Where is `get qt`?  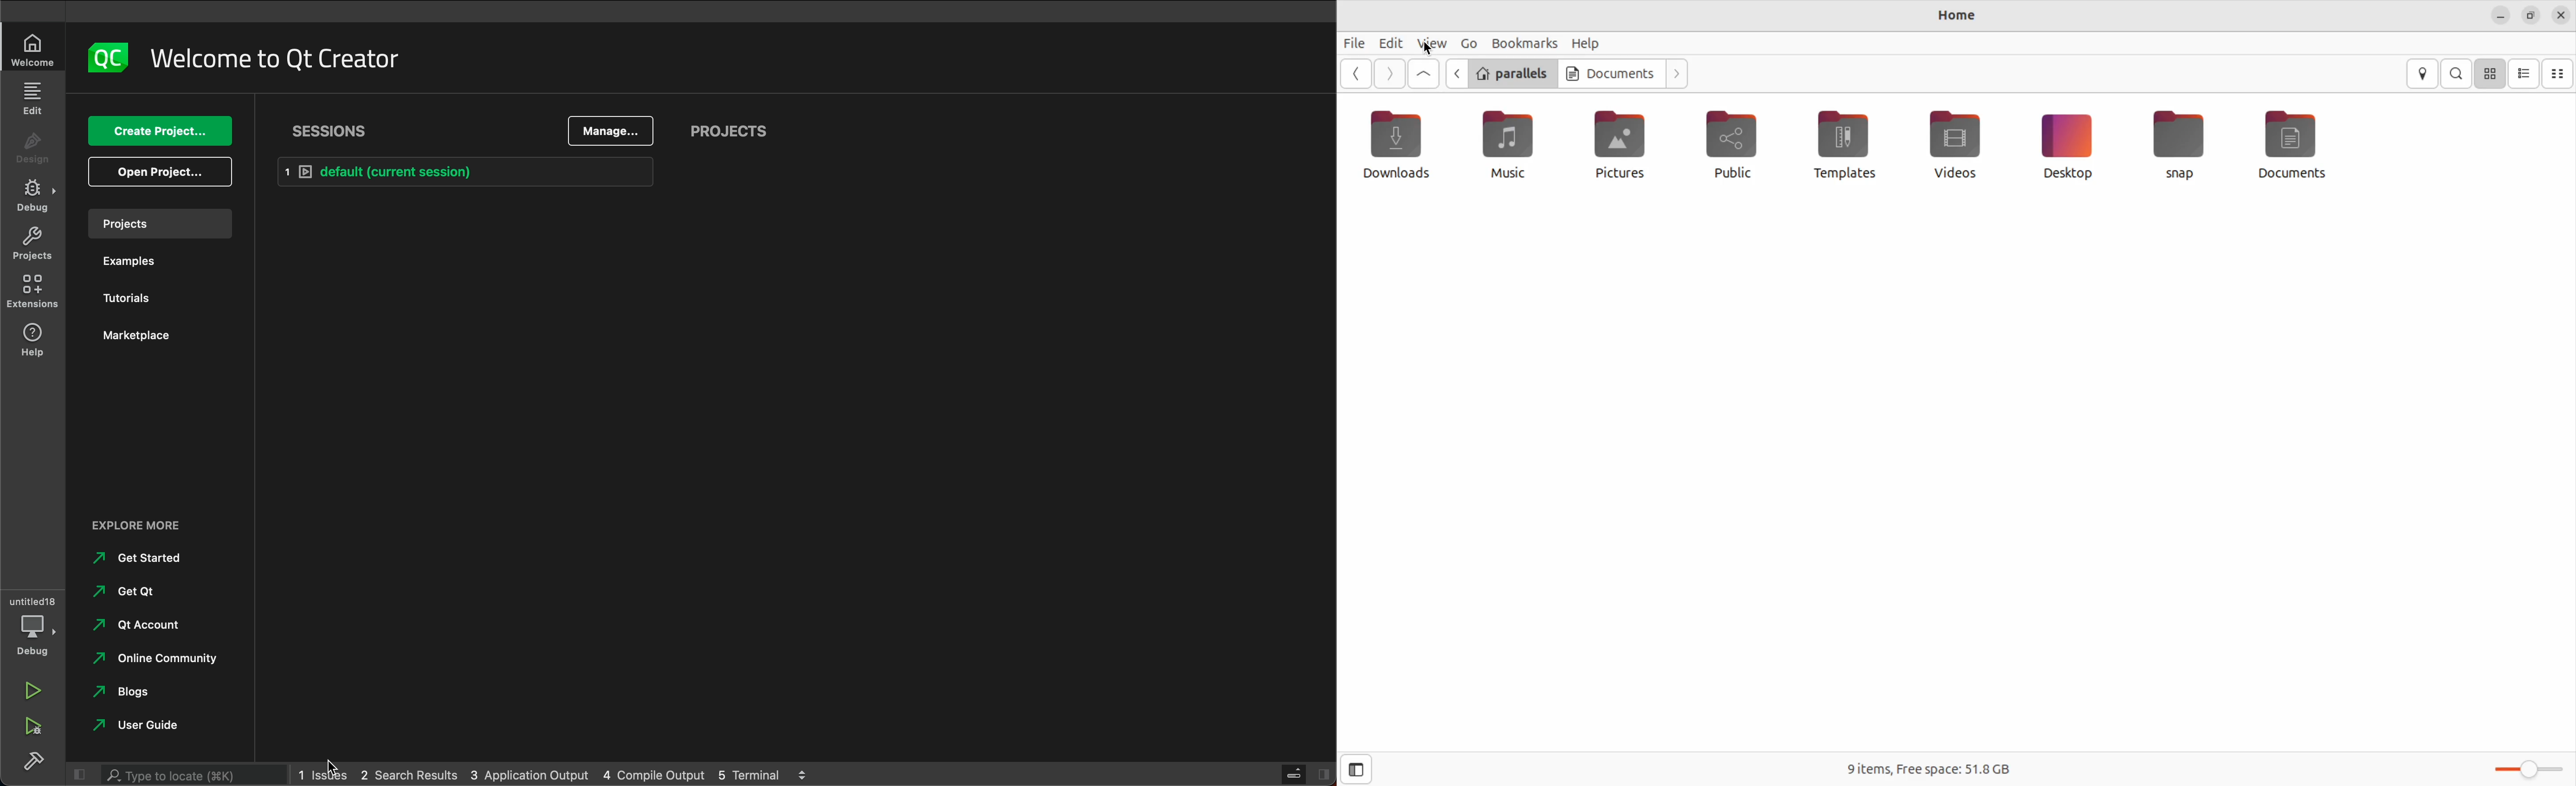 get qt is located at coordinates (136, 594).